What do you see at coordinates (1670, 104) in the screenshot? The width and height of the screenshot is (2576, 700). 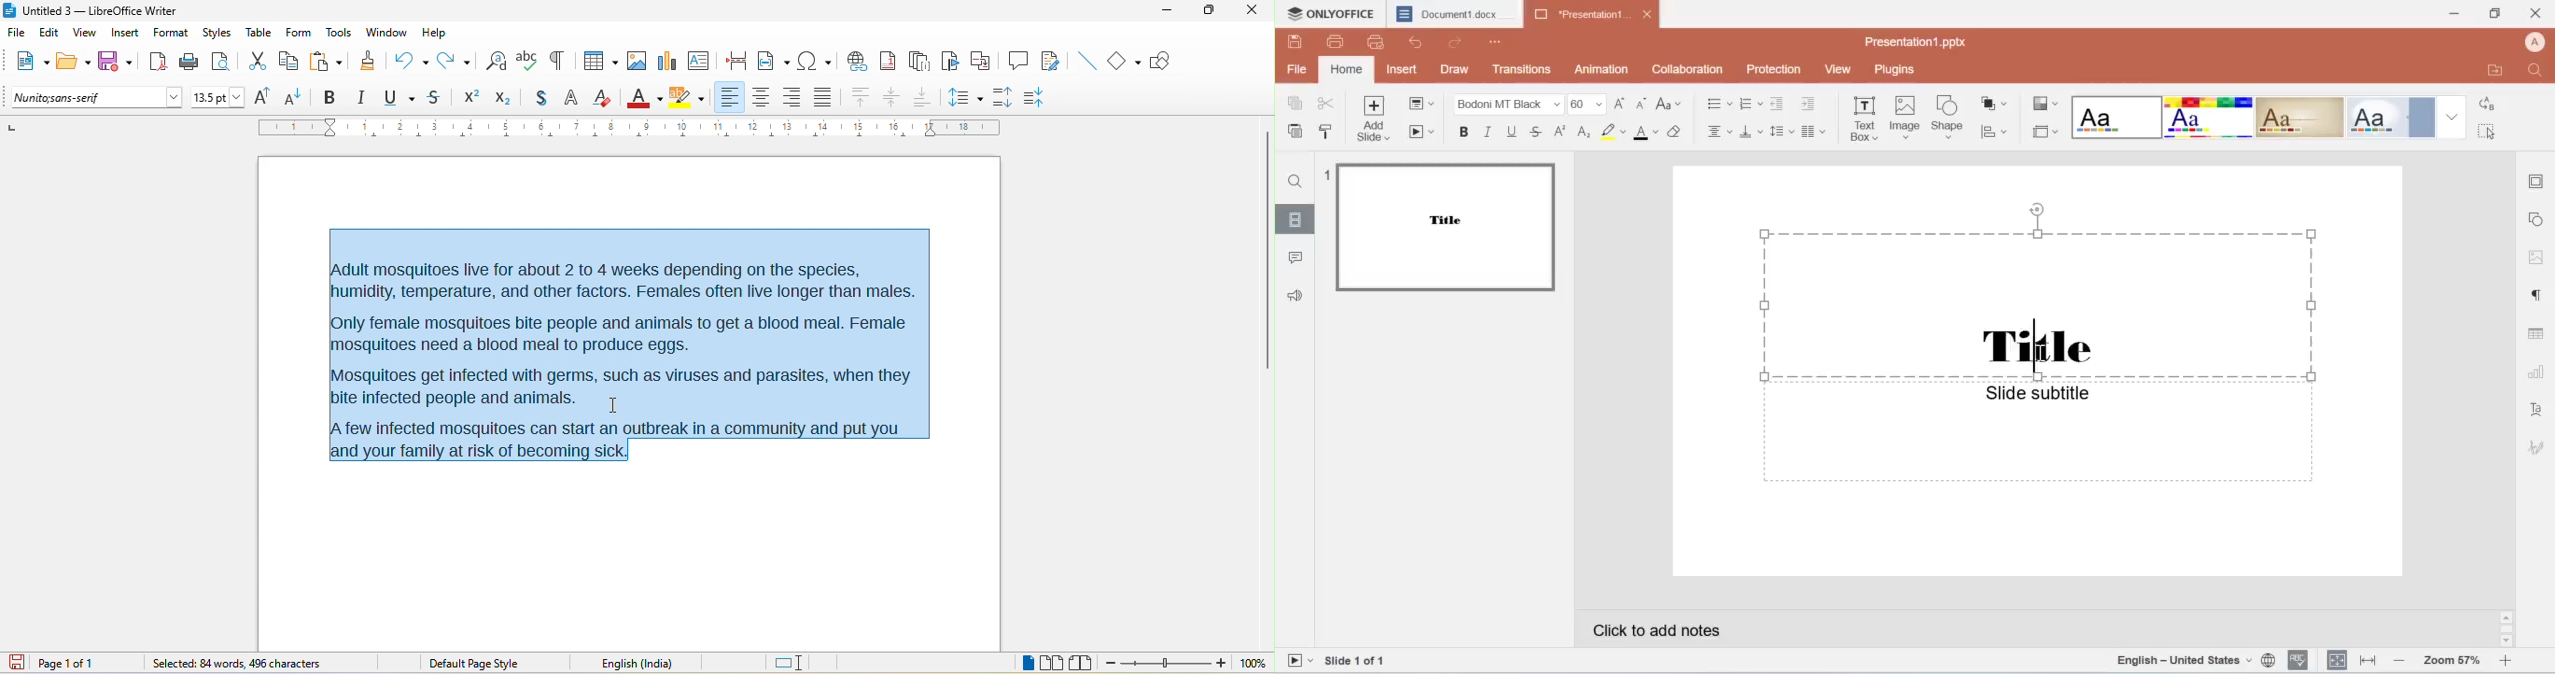 I see `case` at bounding box center [1670, 104].